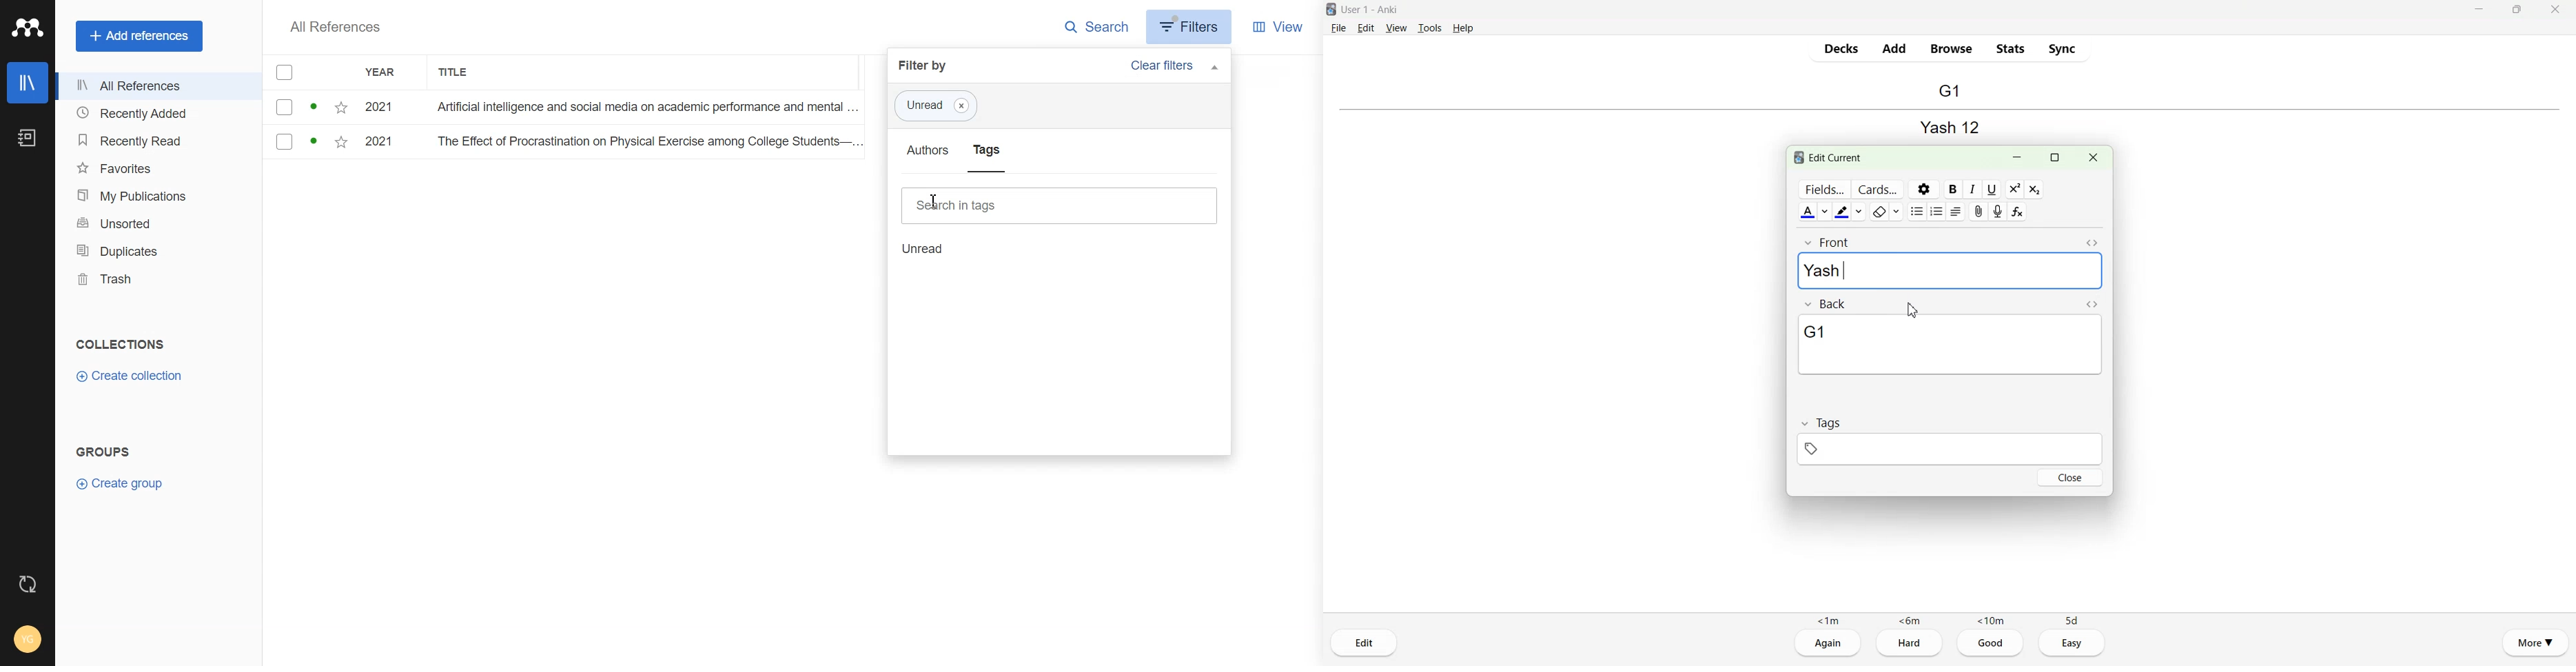  I want to click on Text highlight color, so click(1843, 212).